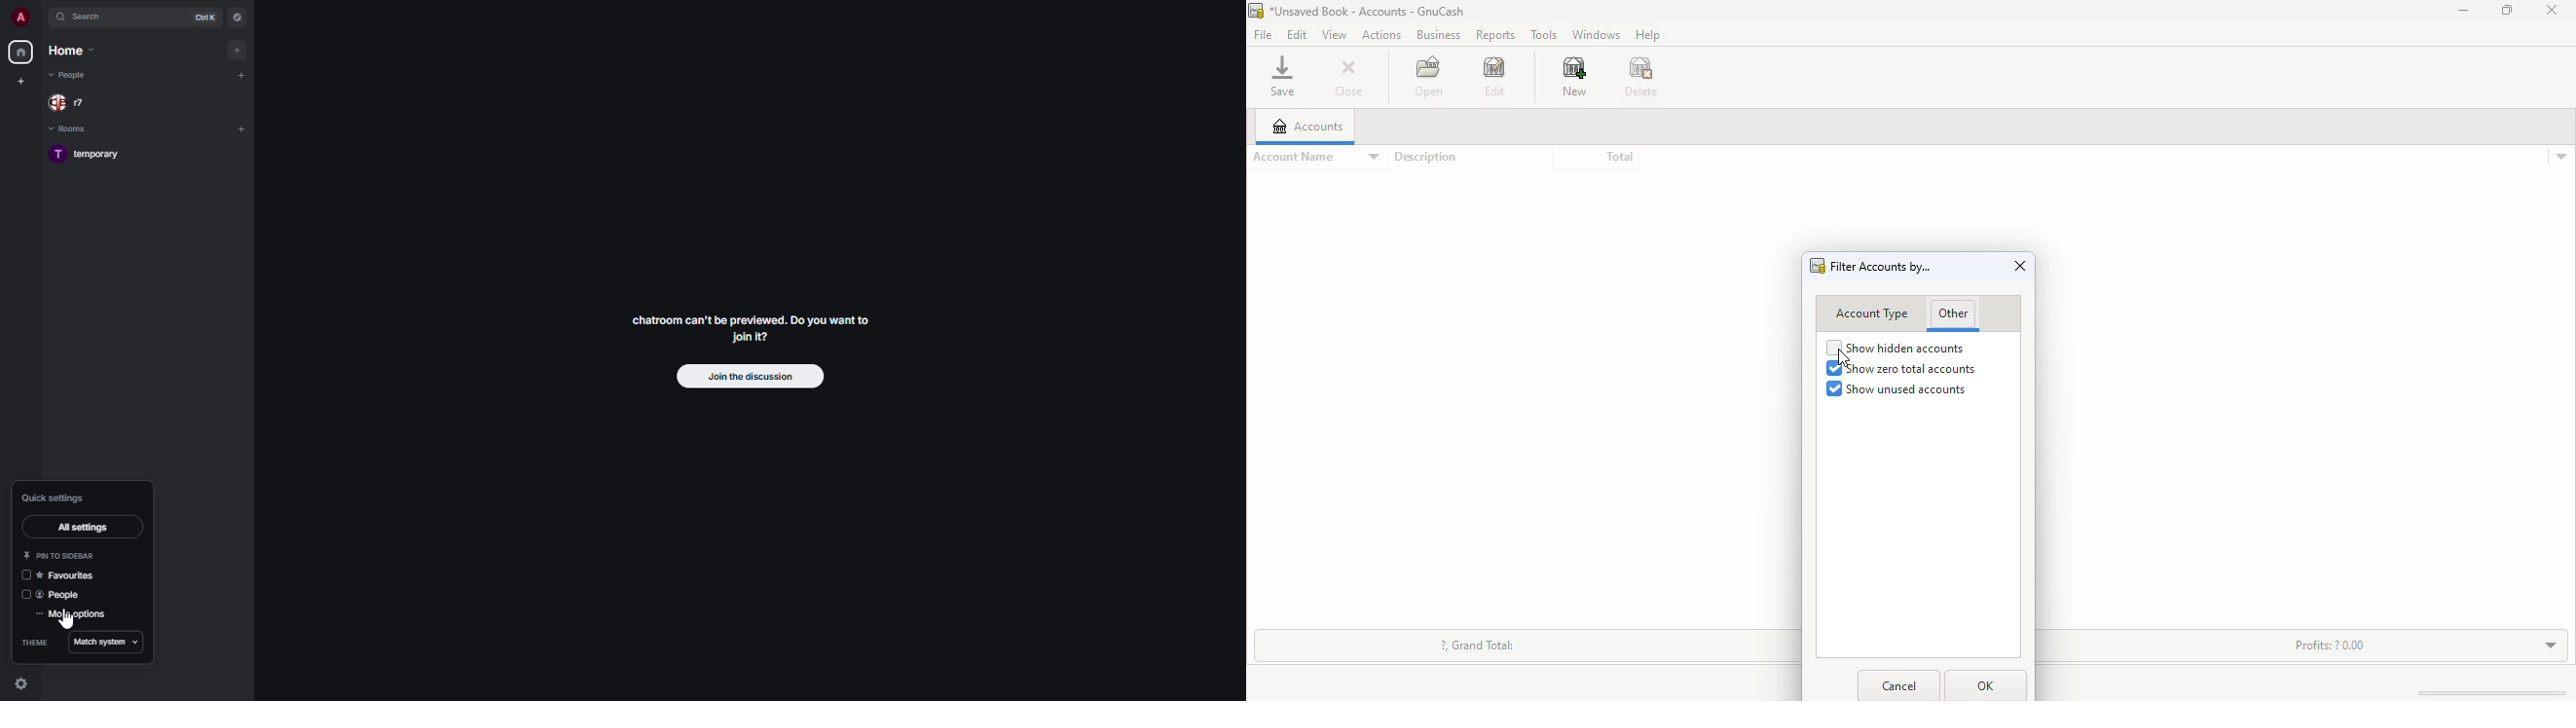  Describe the element at coordinates (750, 378) in the screenshot. I see `join the discussion` at that location.